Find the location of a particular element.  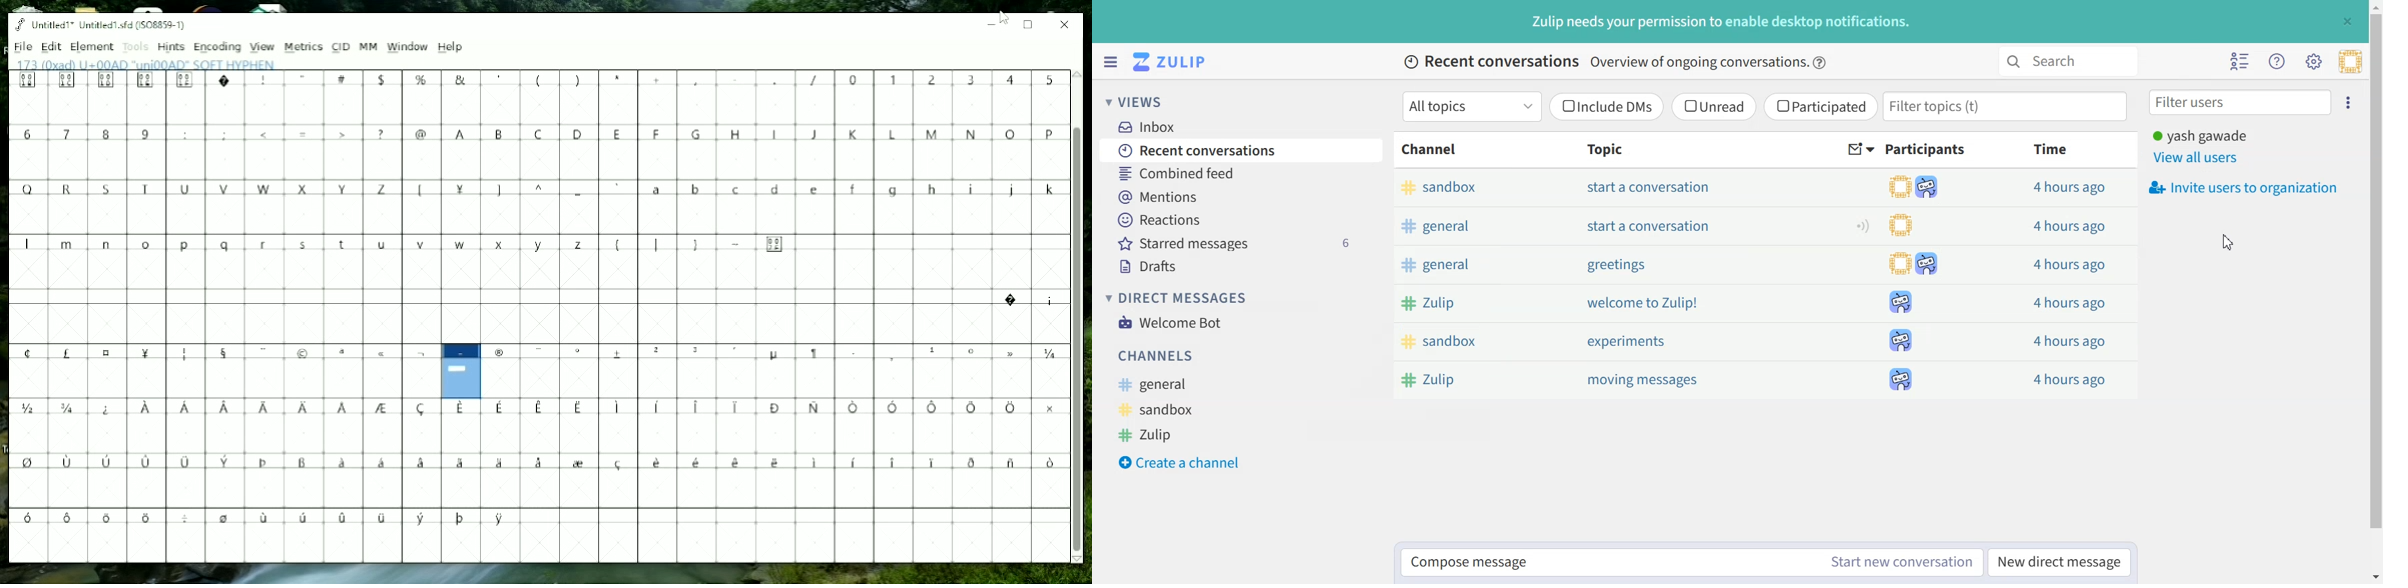

Start a conversation is located at coordinates (1650, 225).